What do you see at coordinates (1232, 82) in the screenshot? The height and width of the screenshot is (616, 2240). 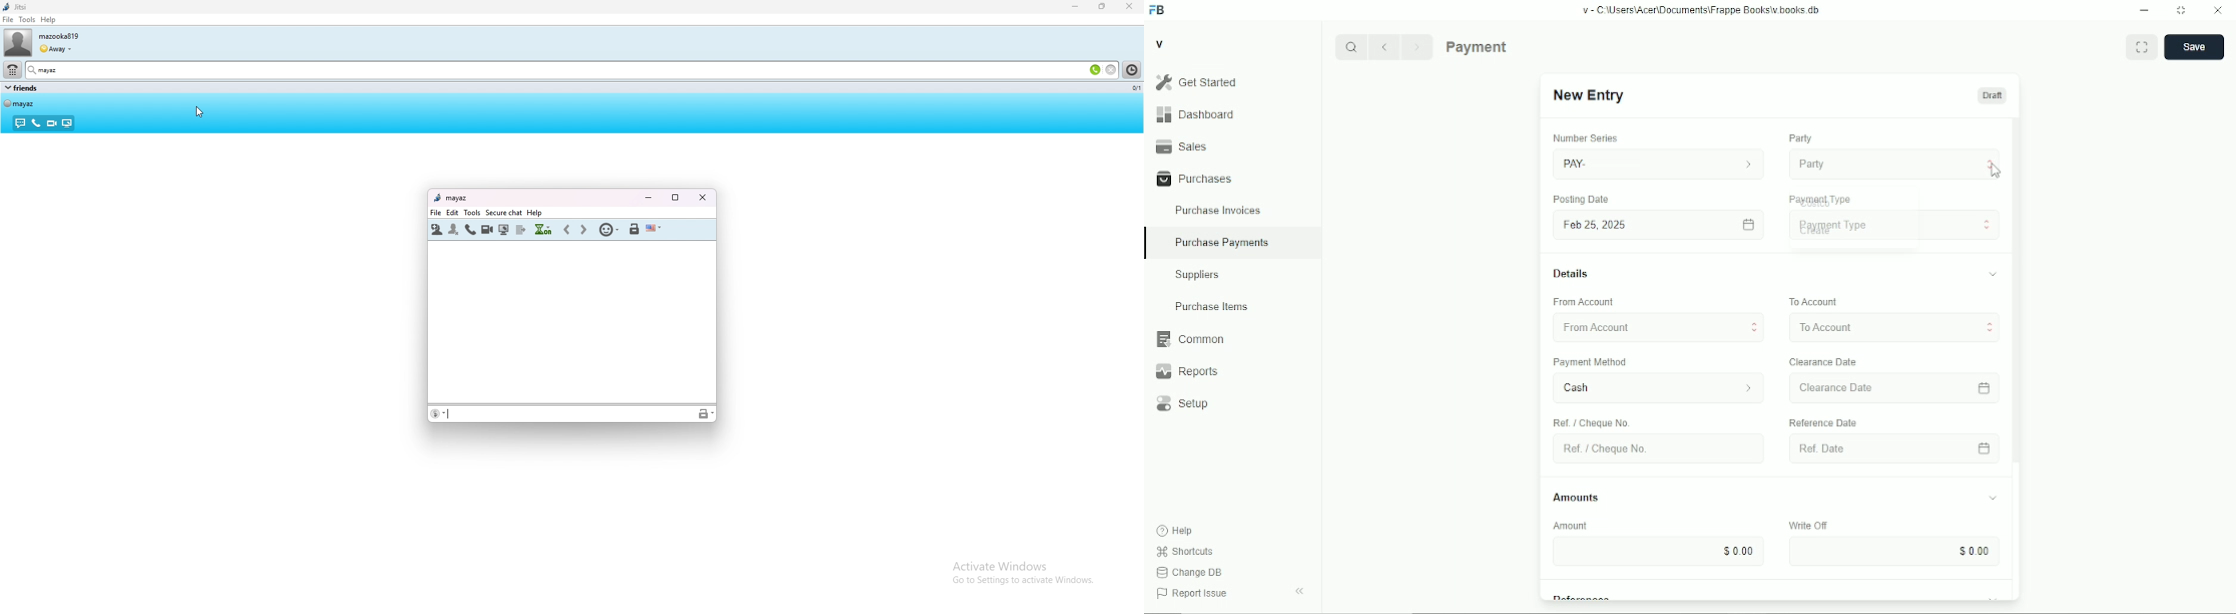 I see `Gel Started` at bounding box center [1232, 82].